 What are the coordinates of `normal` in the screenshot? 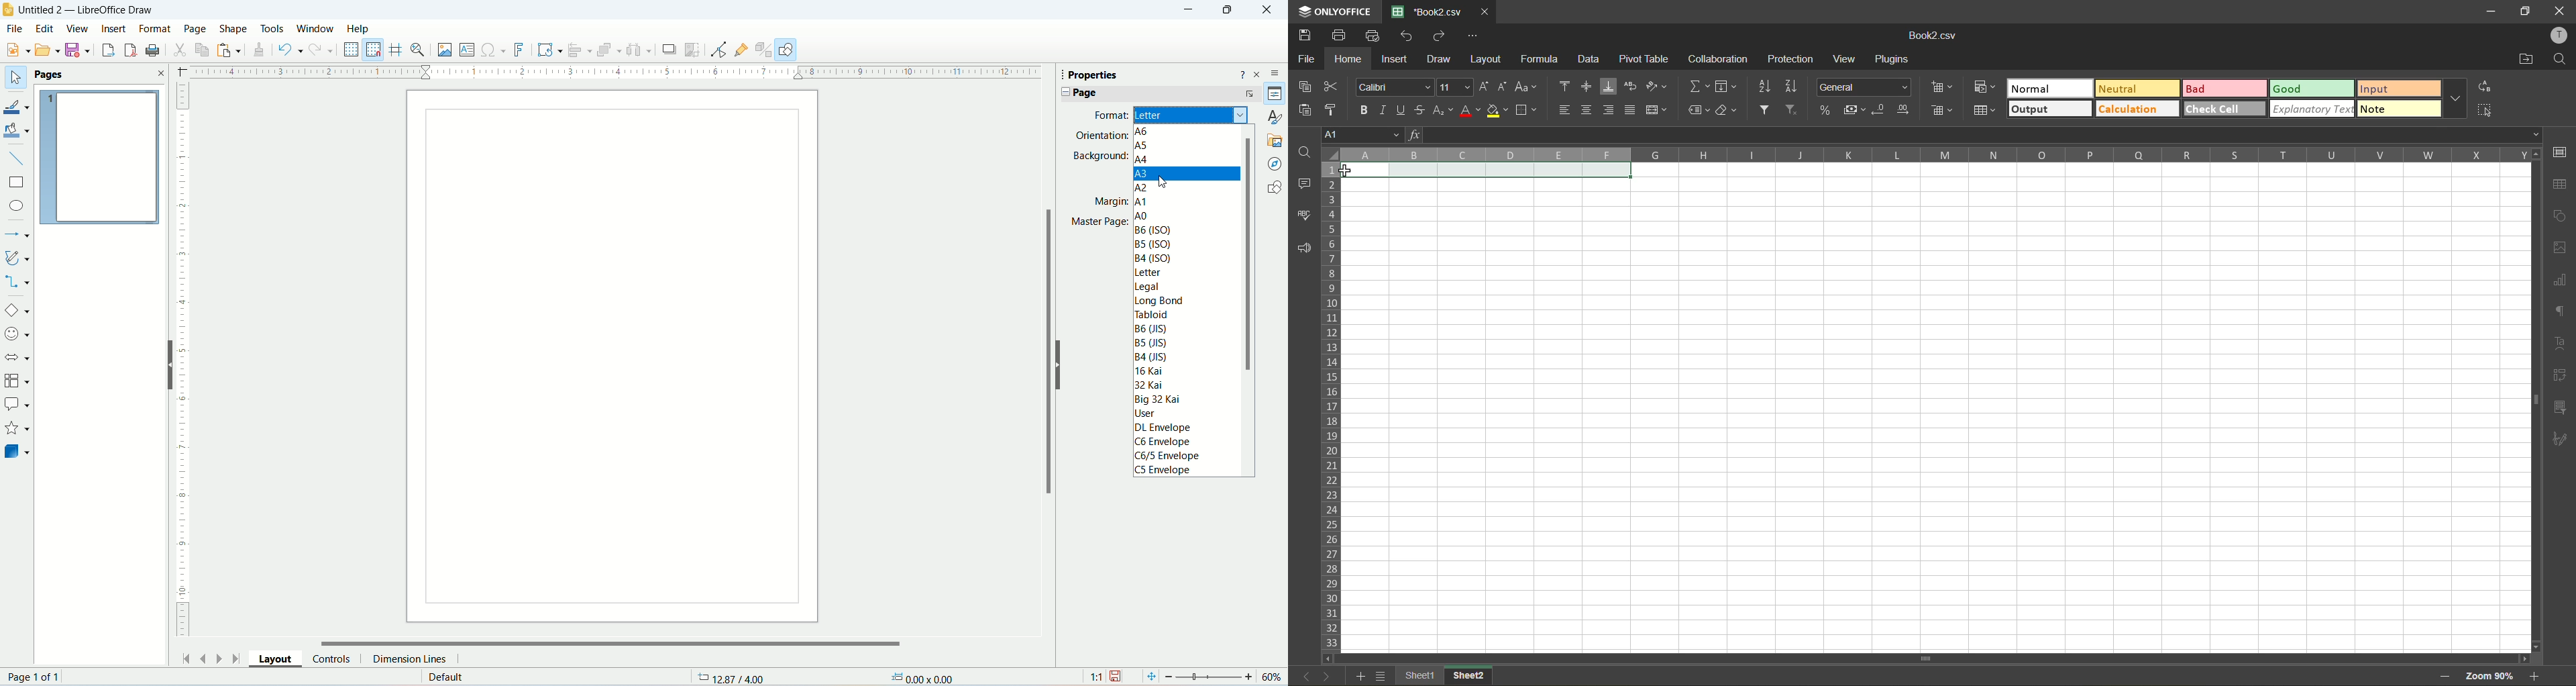 It's located at (2049, 89).